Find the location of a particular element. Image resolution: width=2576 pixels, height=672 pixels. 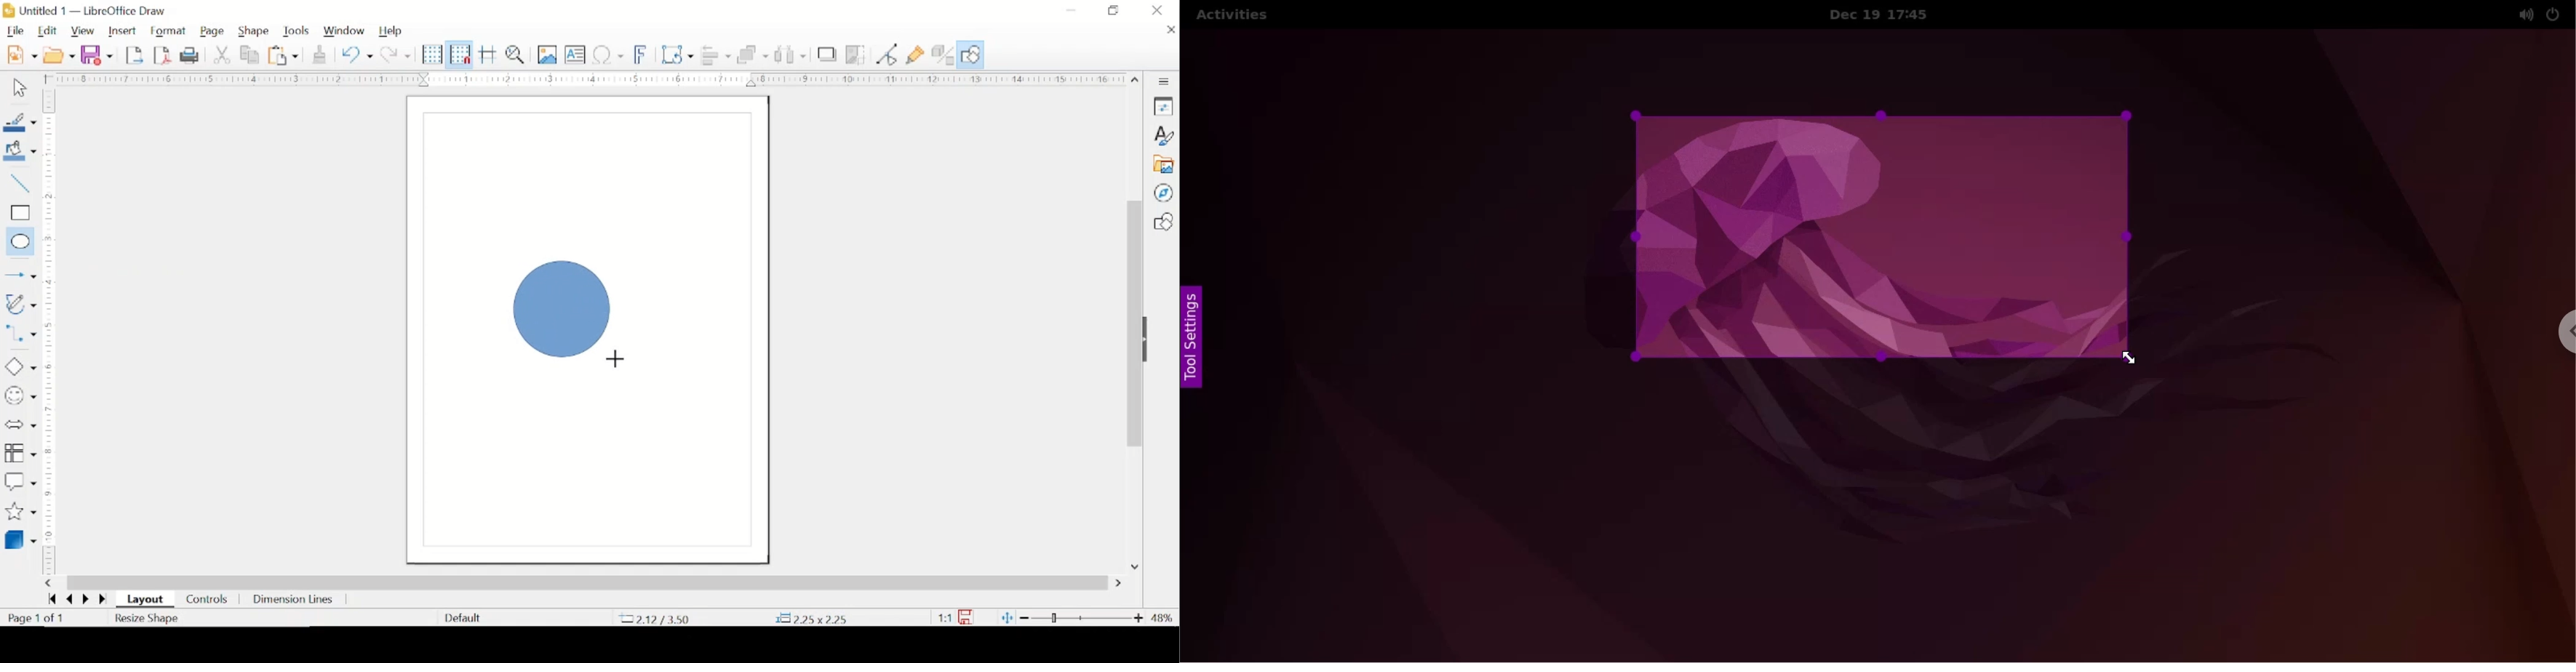

arrange is located at coordinates (752, 55).